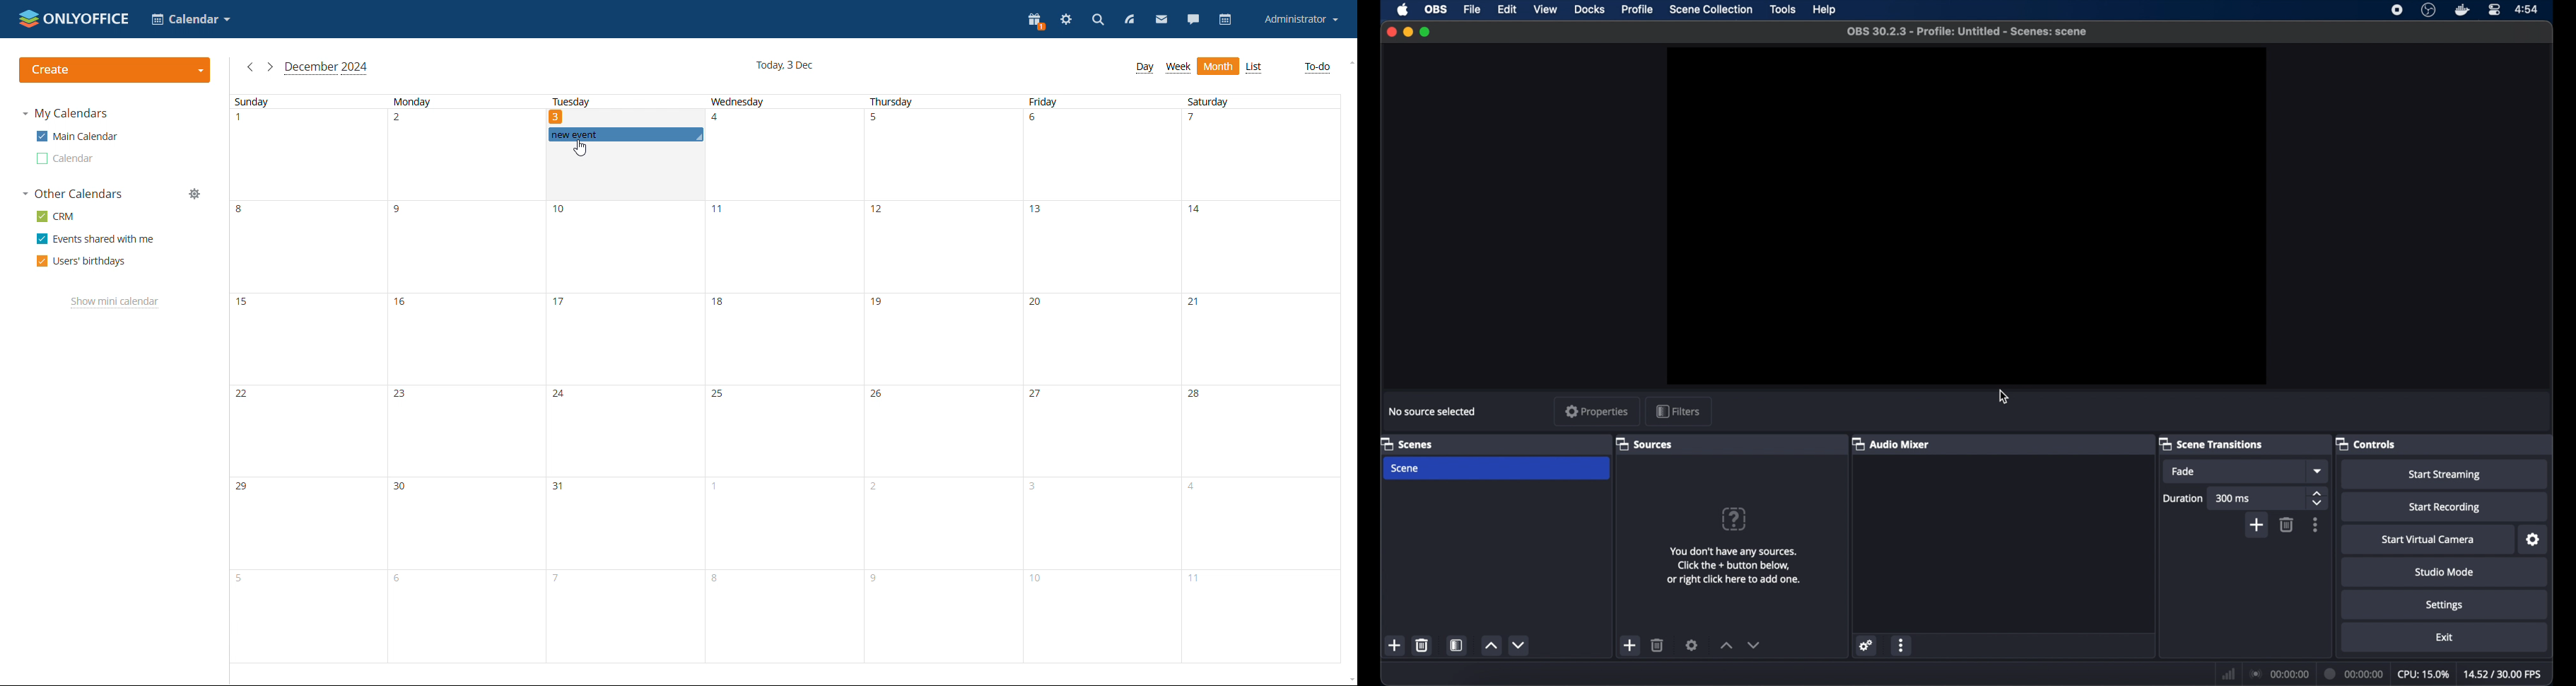 The height and width of the screenshot is (700, 2576). What do you see at coordinates (570, 103) in the screenshot?
I see `tuesday` at bounding box center [570, 103].